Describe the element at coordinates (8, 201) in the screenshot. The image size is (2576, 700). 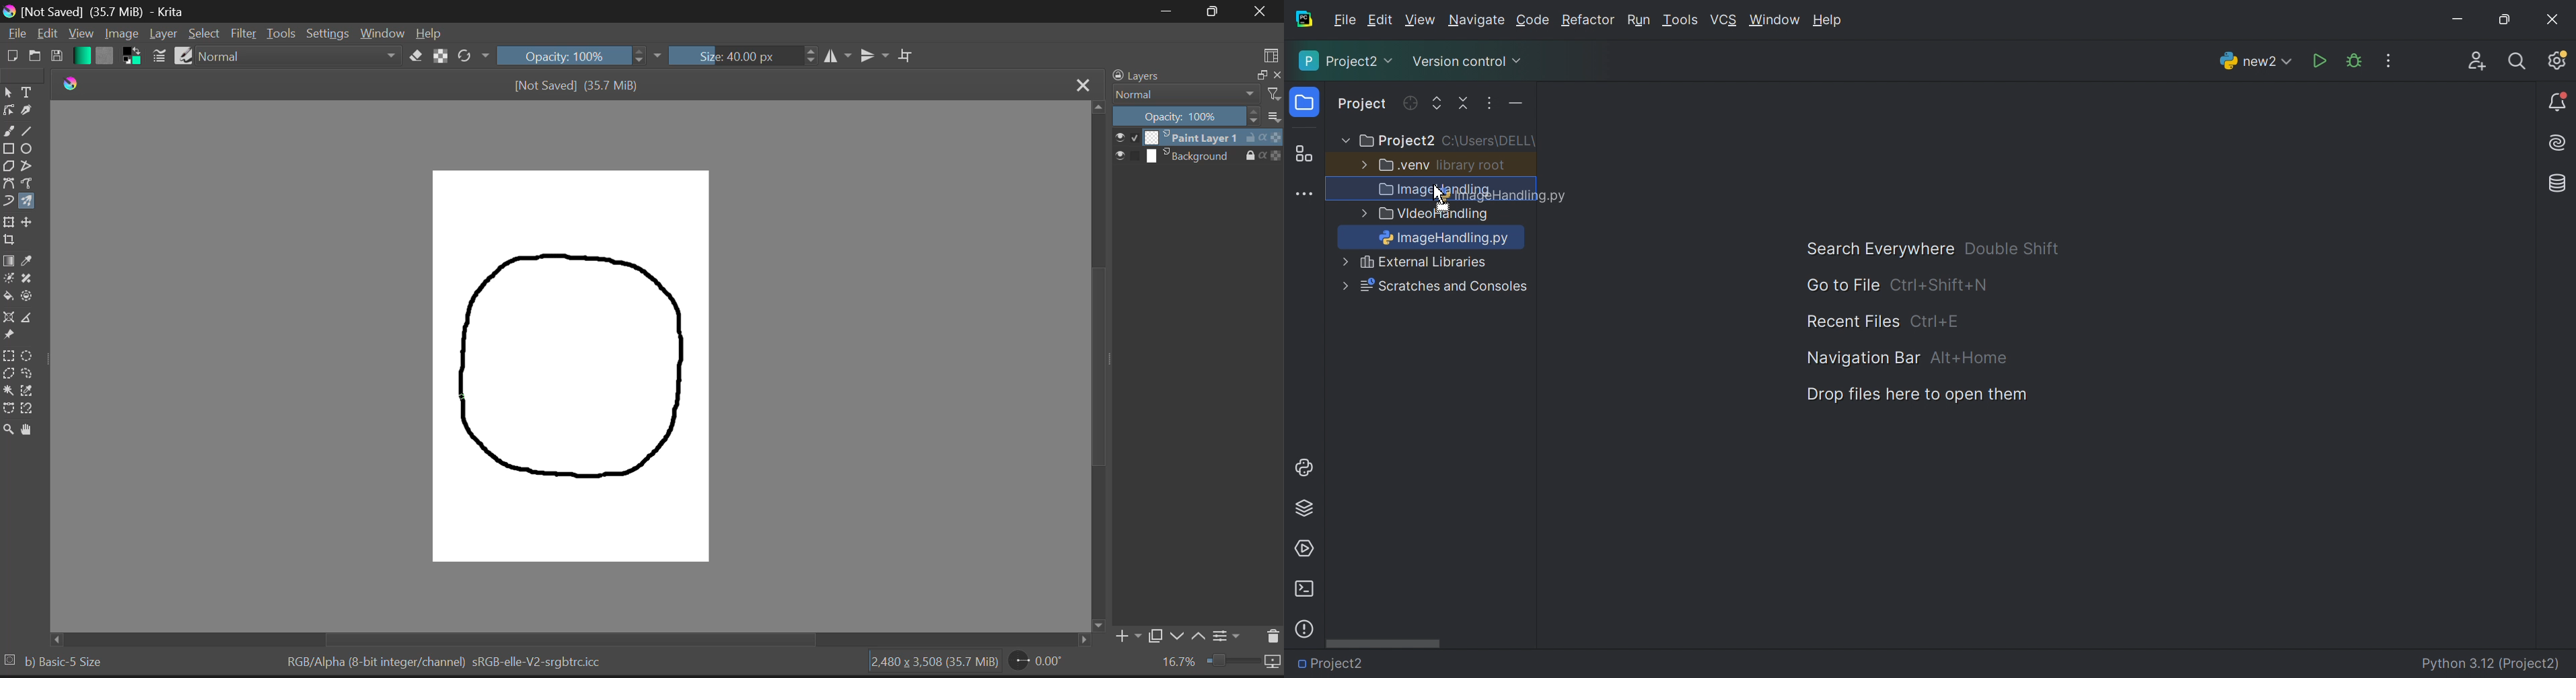
I see `Dynamic Brush` at that location.